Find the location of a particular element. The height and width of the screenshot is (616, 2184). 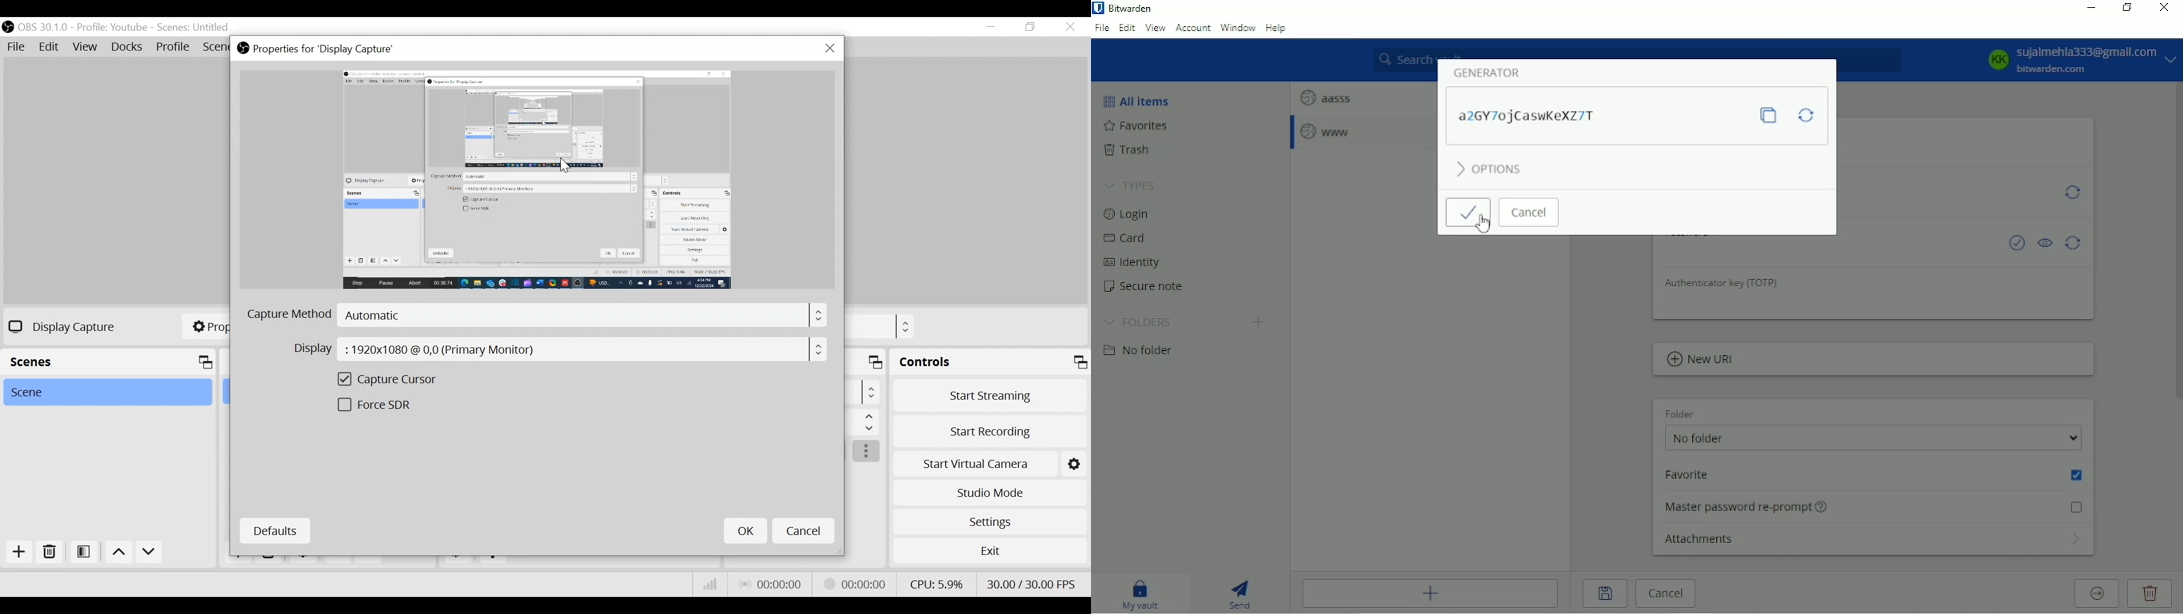

Attachments is located at coordinates (1875, 543).